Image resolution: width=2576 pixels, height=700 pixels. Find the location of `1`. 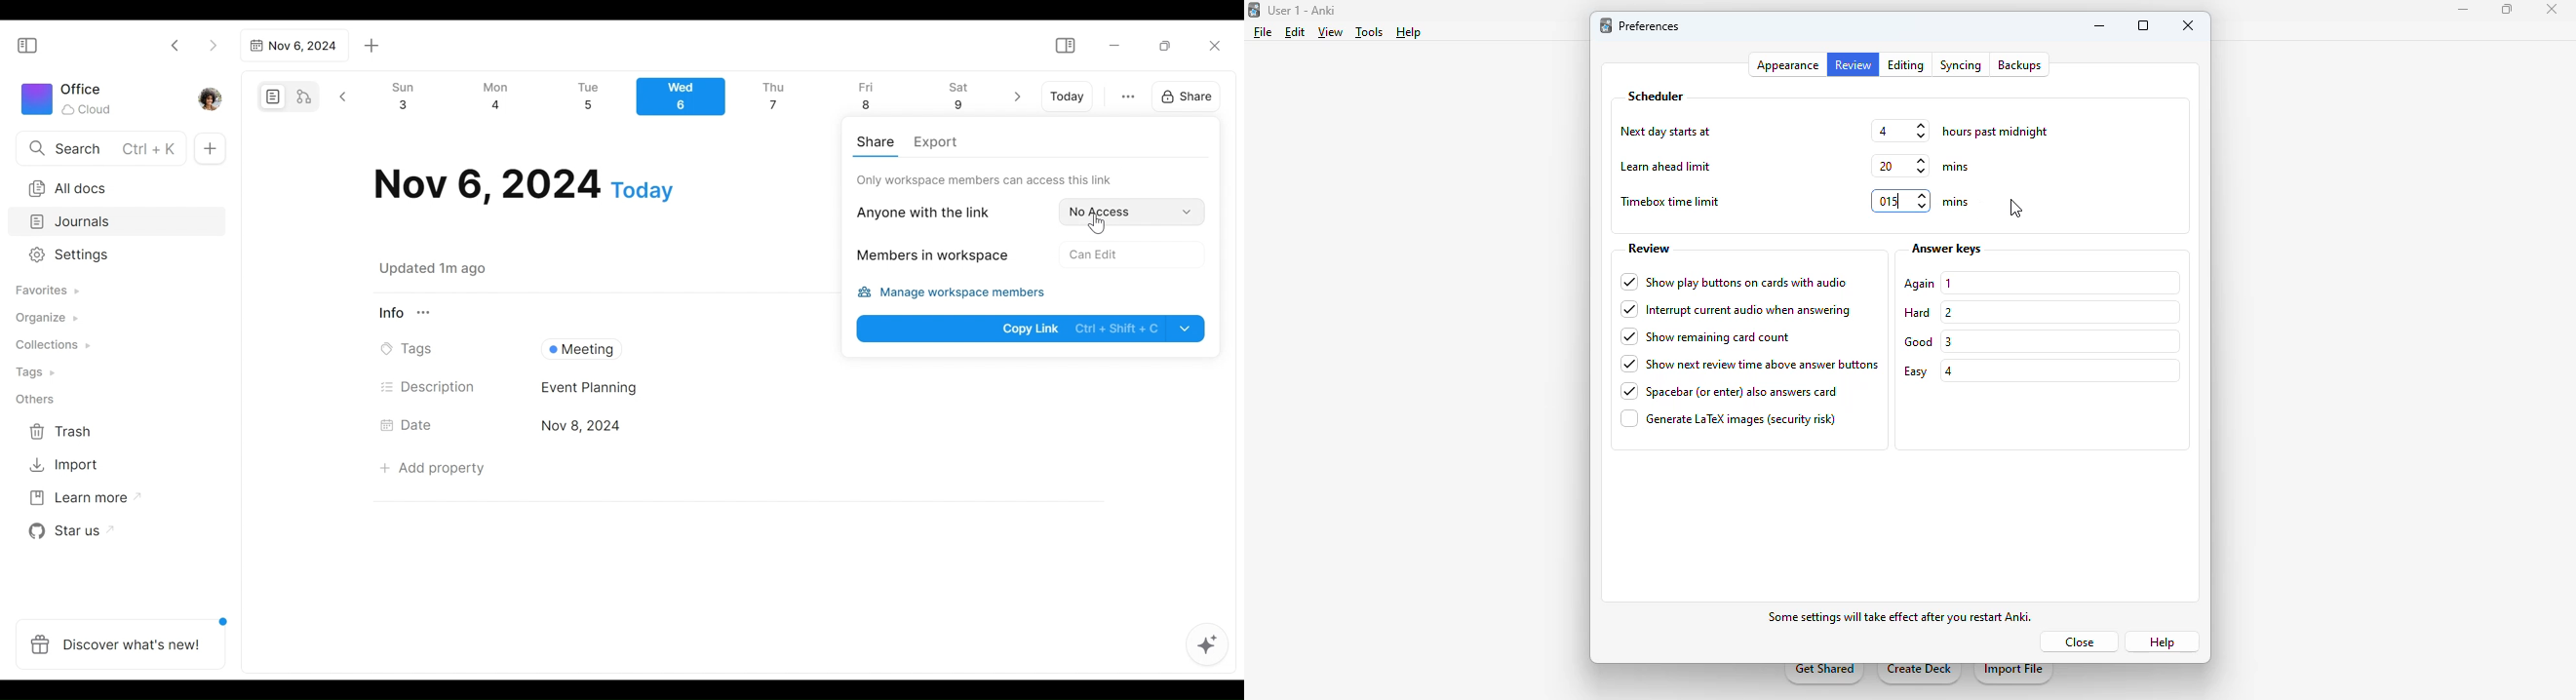

1 is located at coordinates (1948, 284).